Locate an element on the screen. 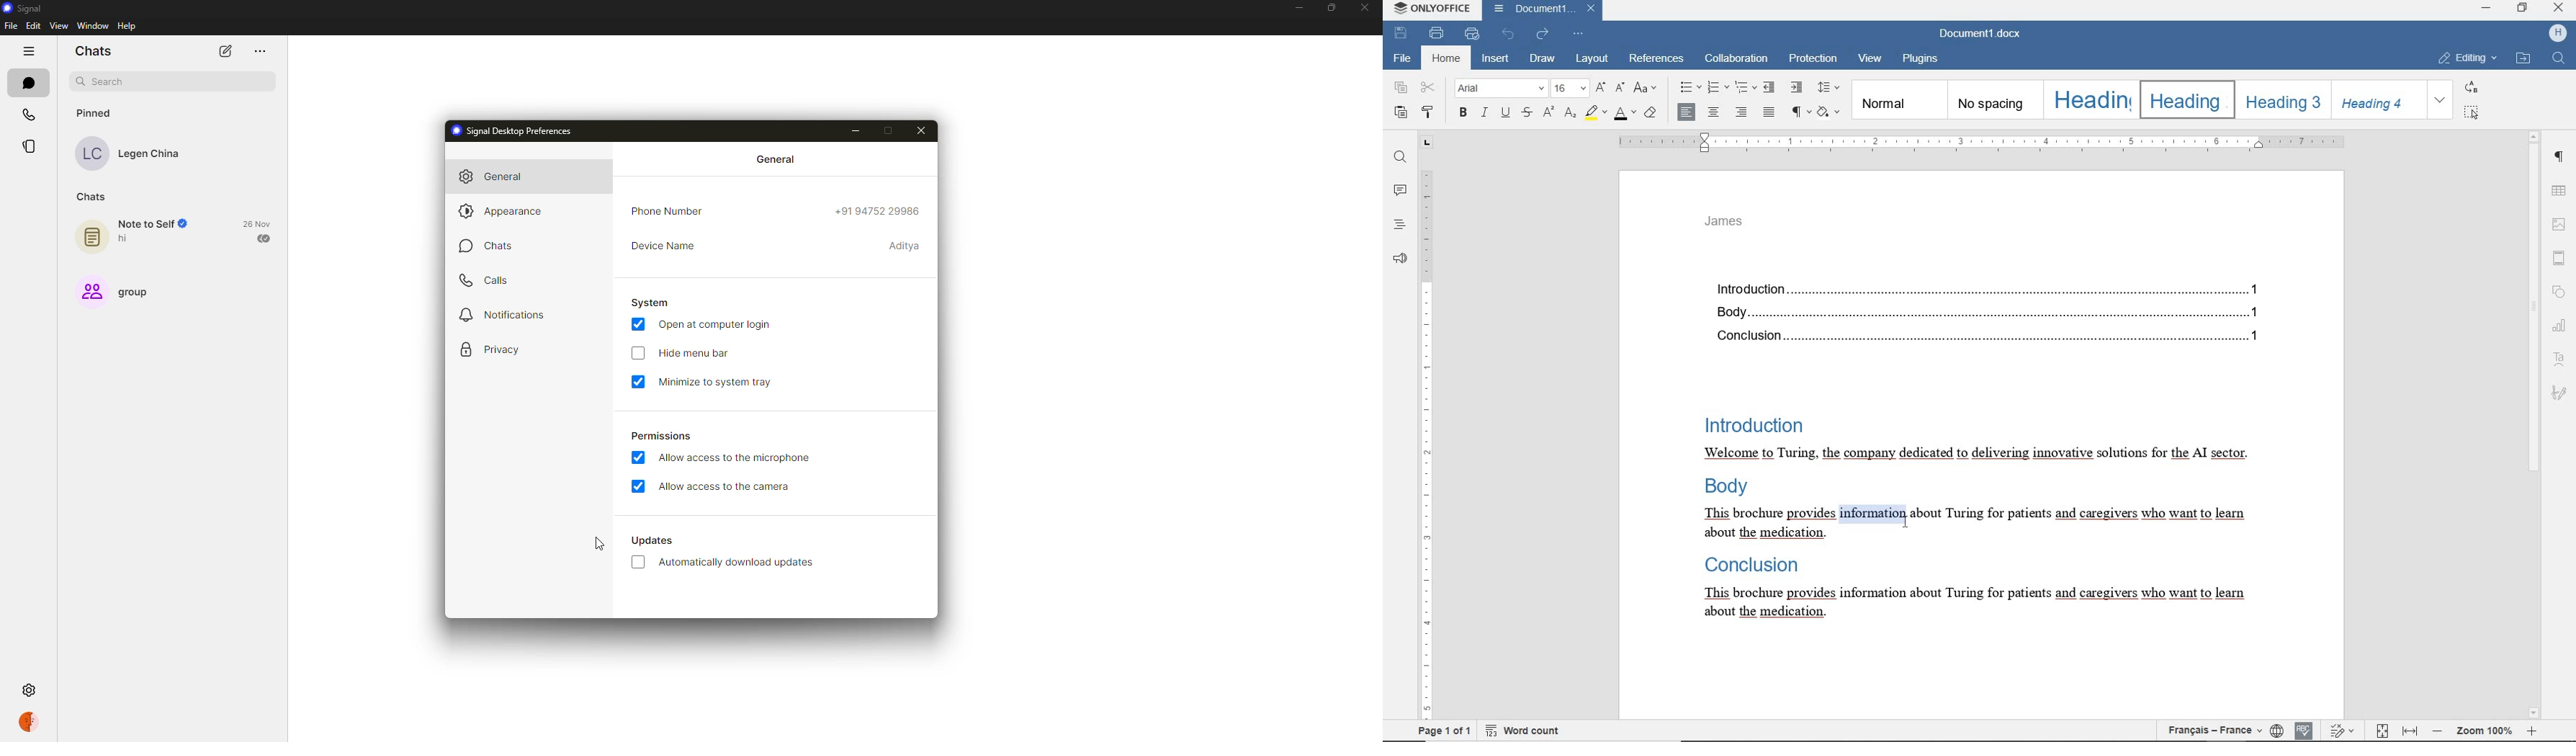  CHART is located at coordinates (2560, 324).